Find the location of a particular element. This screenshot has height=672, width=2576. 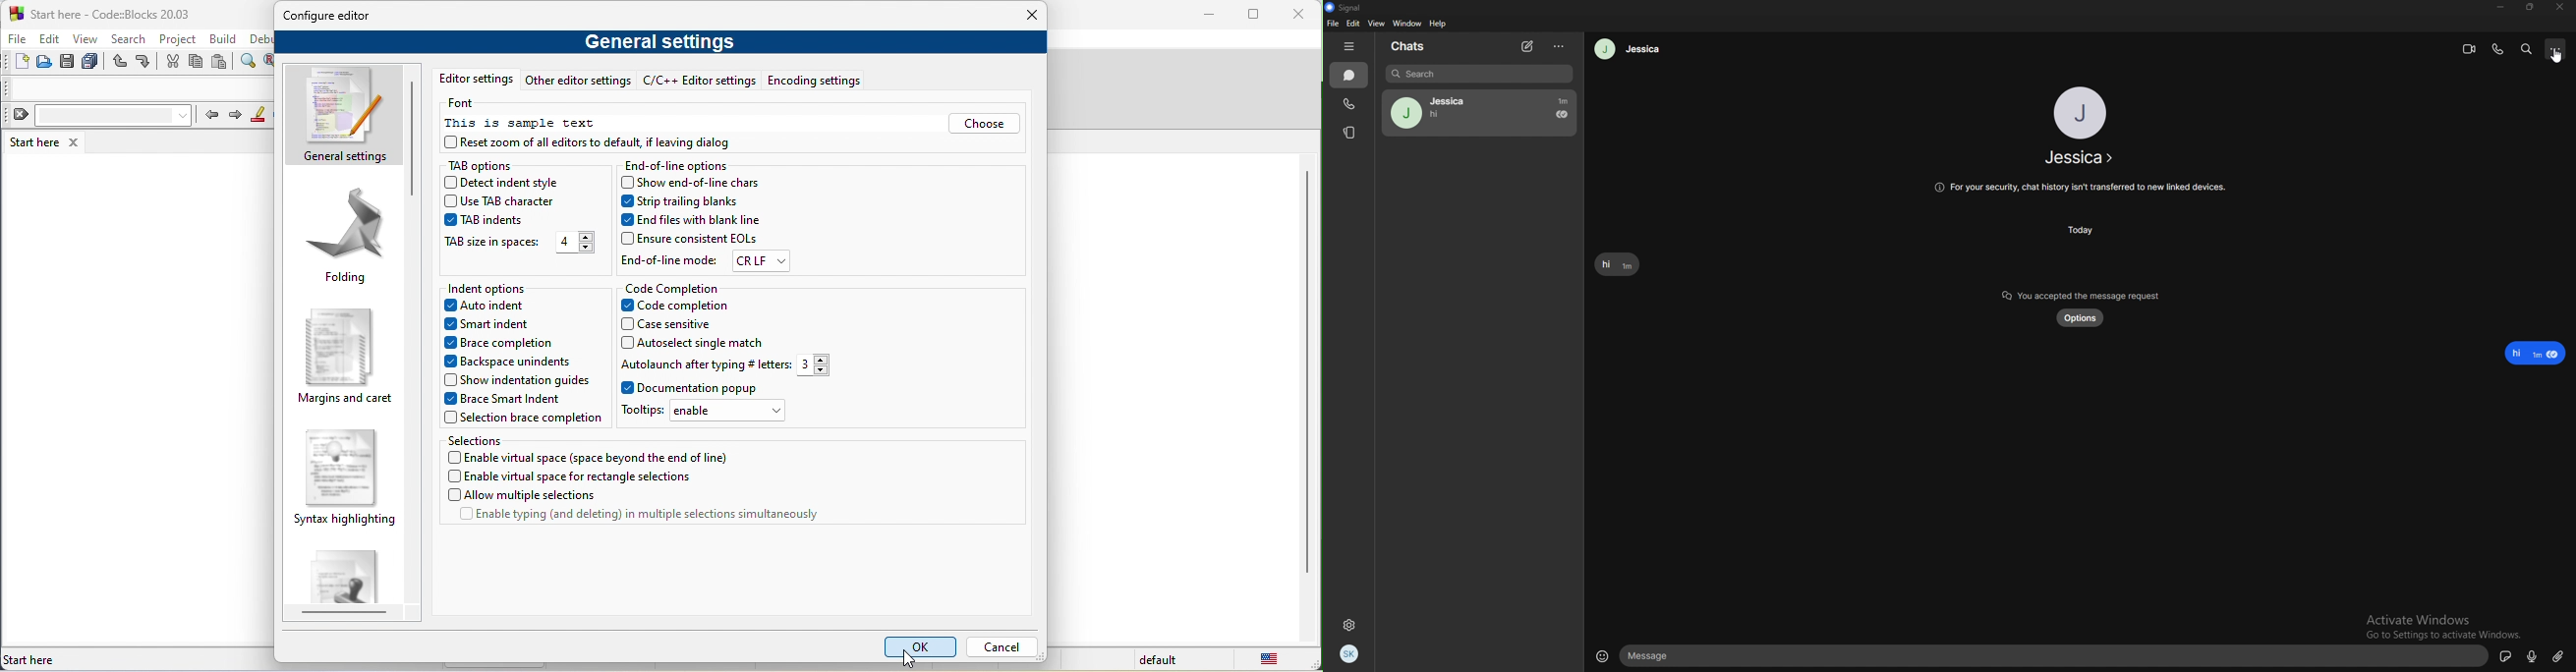

c/c ++ editor settings is located at coordinates (701, 81).